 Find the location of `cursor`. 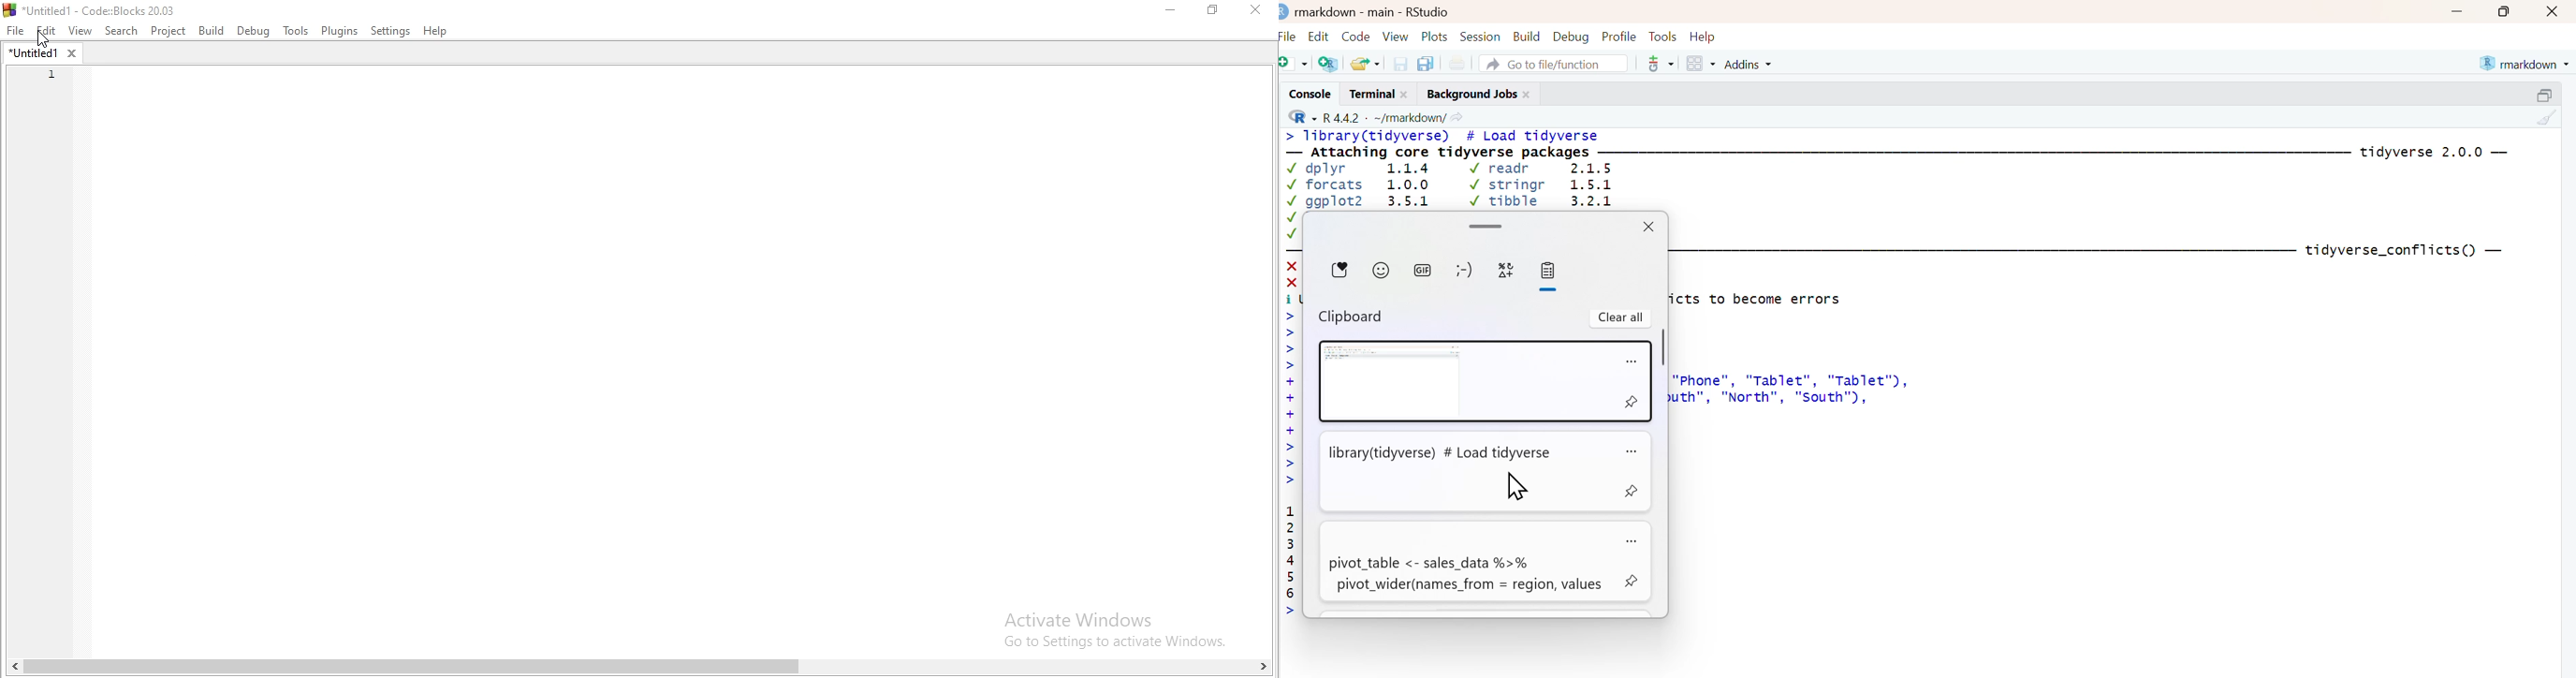

cursor is located at coordinates (45, 39).